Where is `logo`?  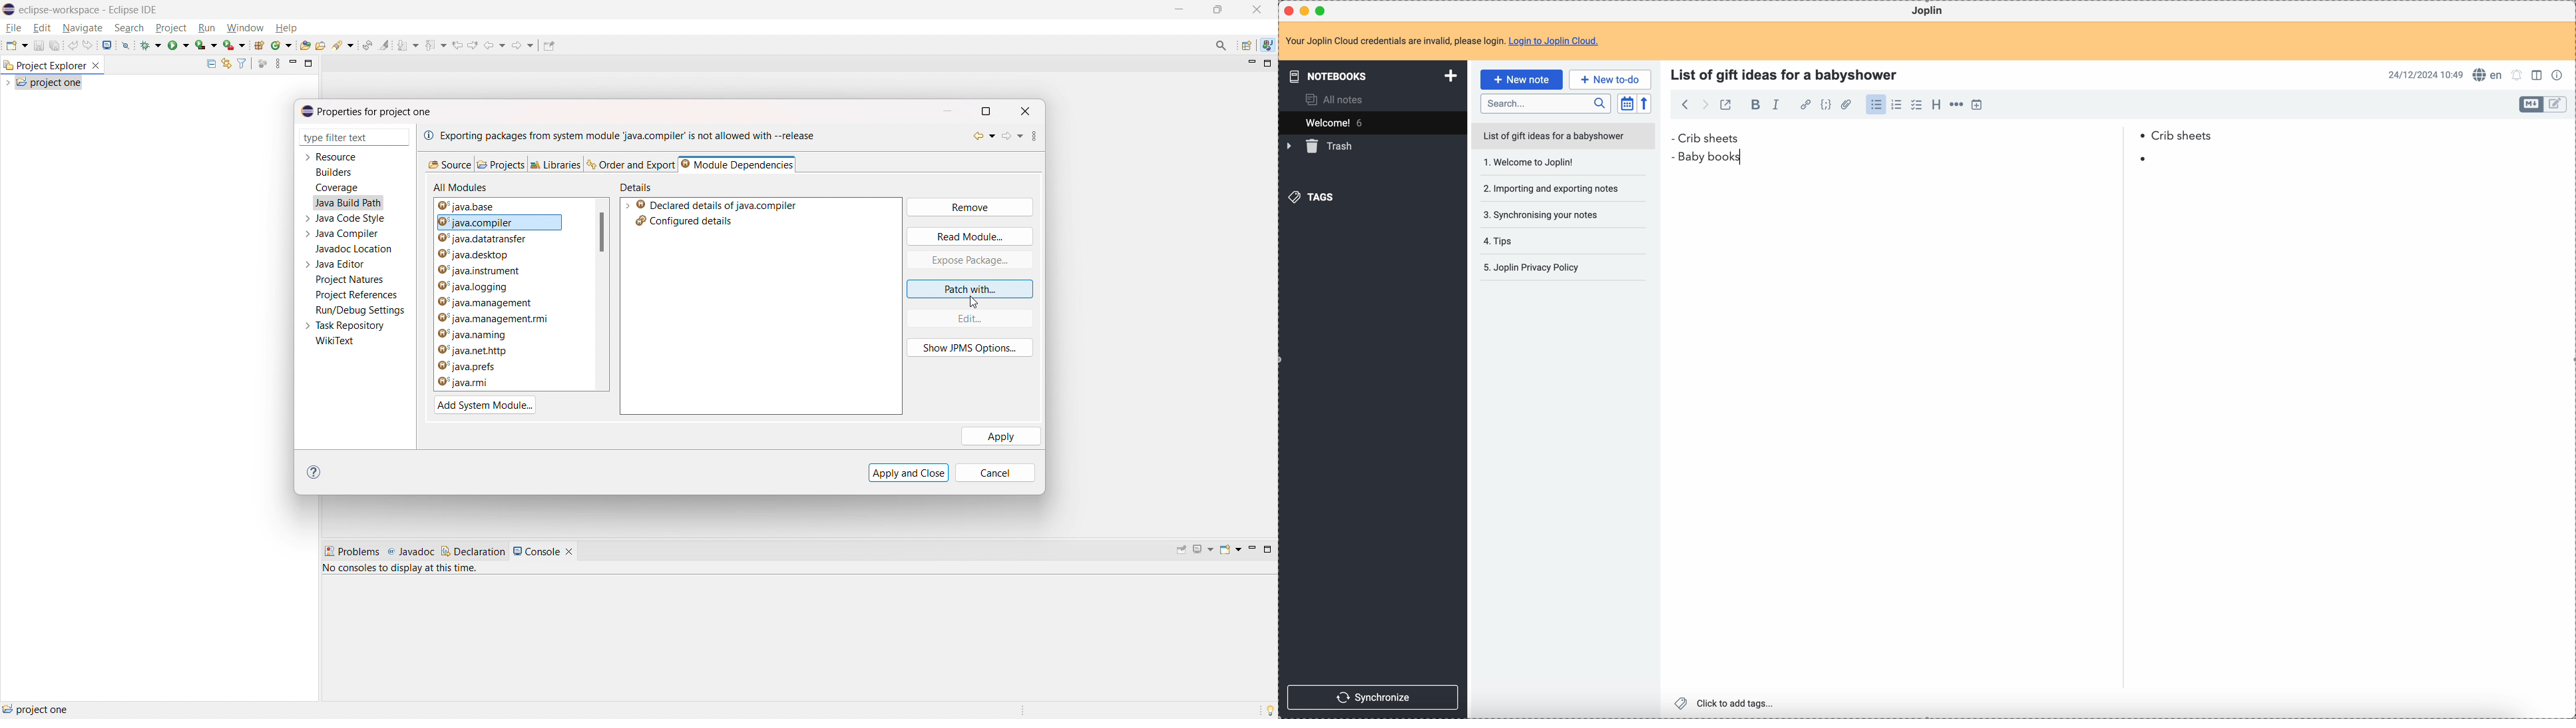
logo is located at coordinates (9, 9).